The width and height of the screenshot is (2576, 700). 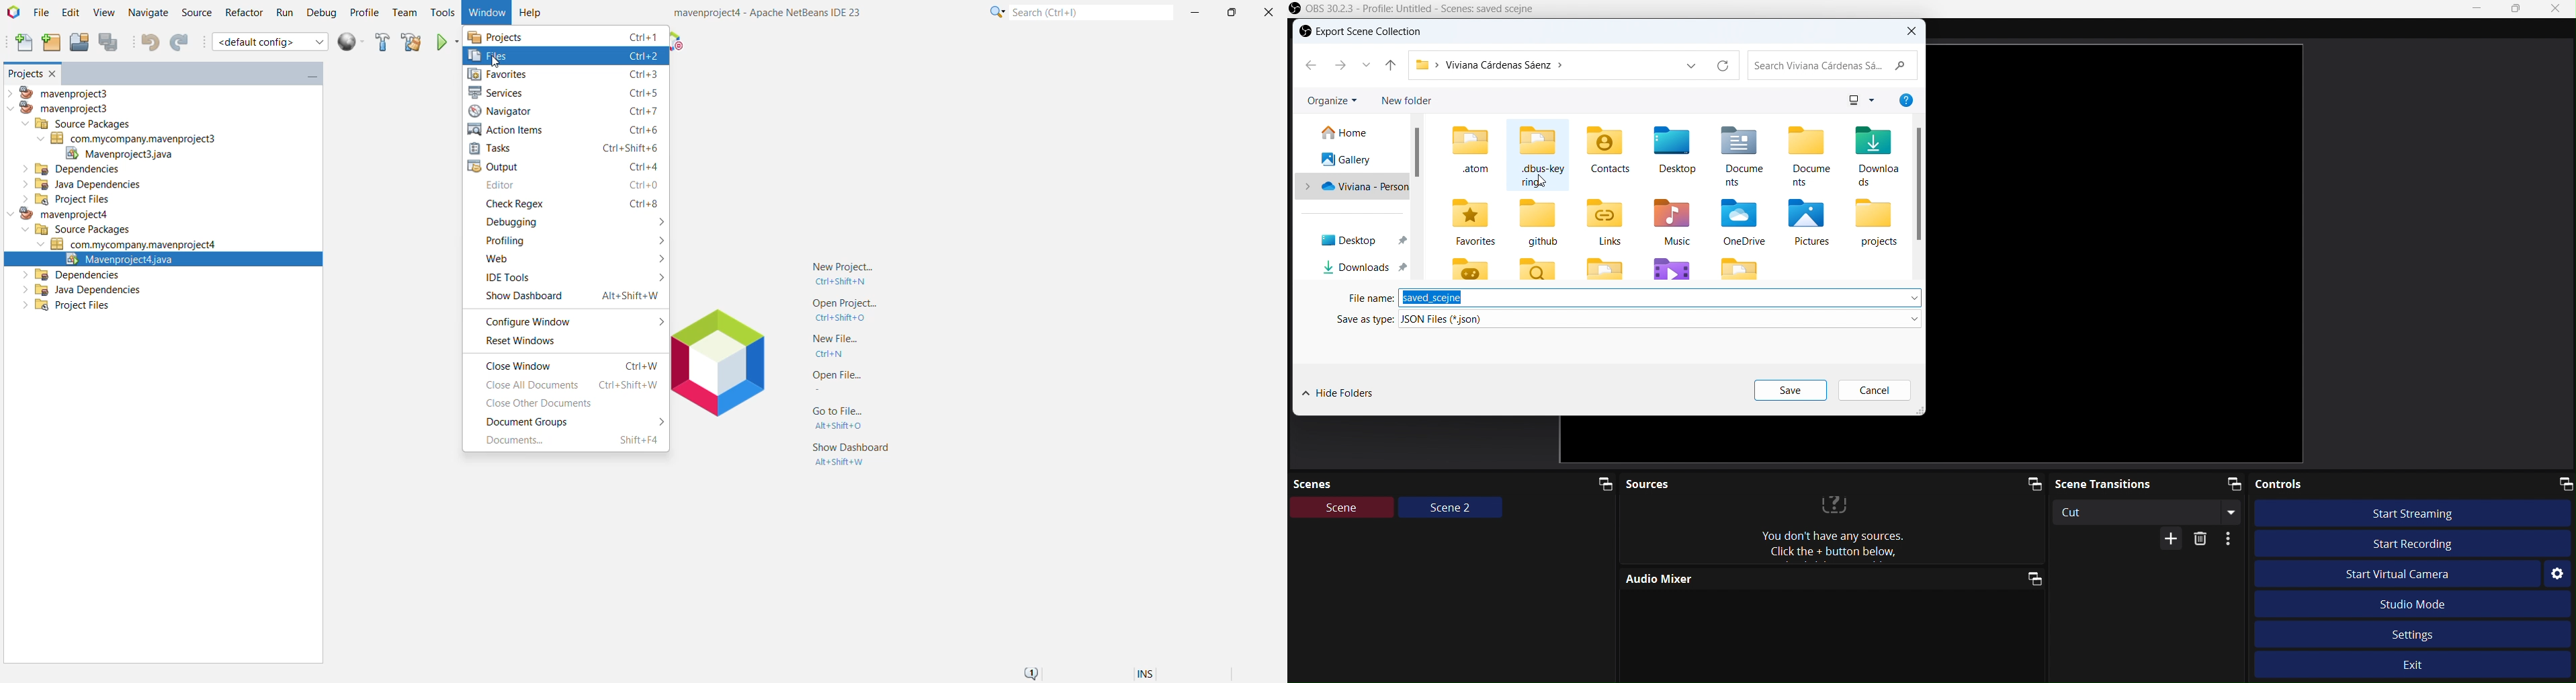 I want to click on Organize, so click(x=1328, y=103).